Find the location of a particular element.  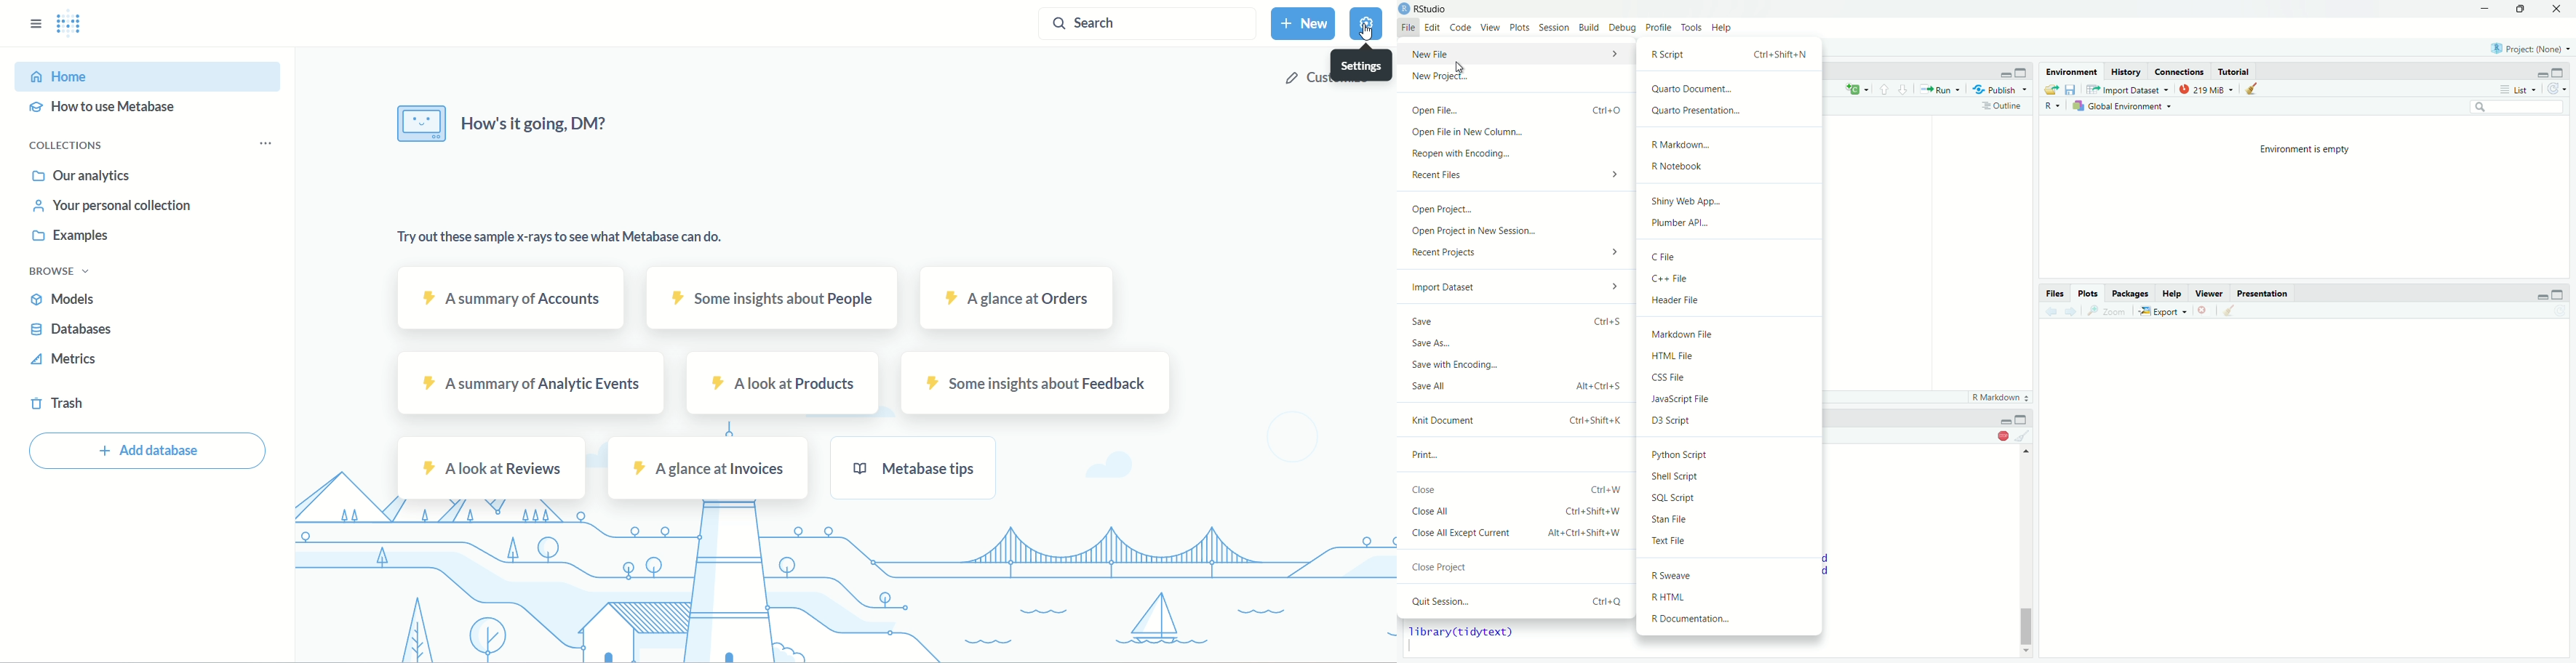

packages is located at coordinates (2131, 293).